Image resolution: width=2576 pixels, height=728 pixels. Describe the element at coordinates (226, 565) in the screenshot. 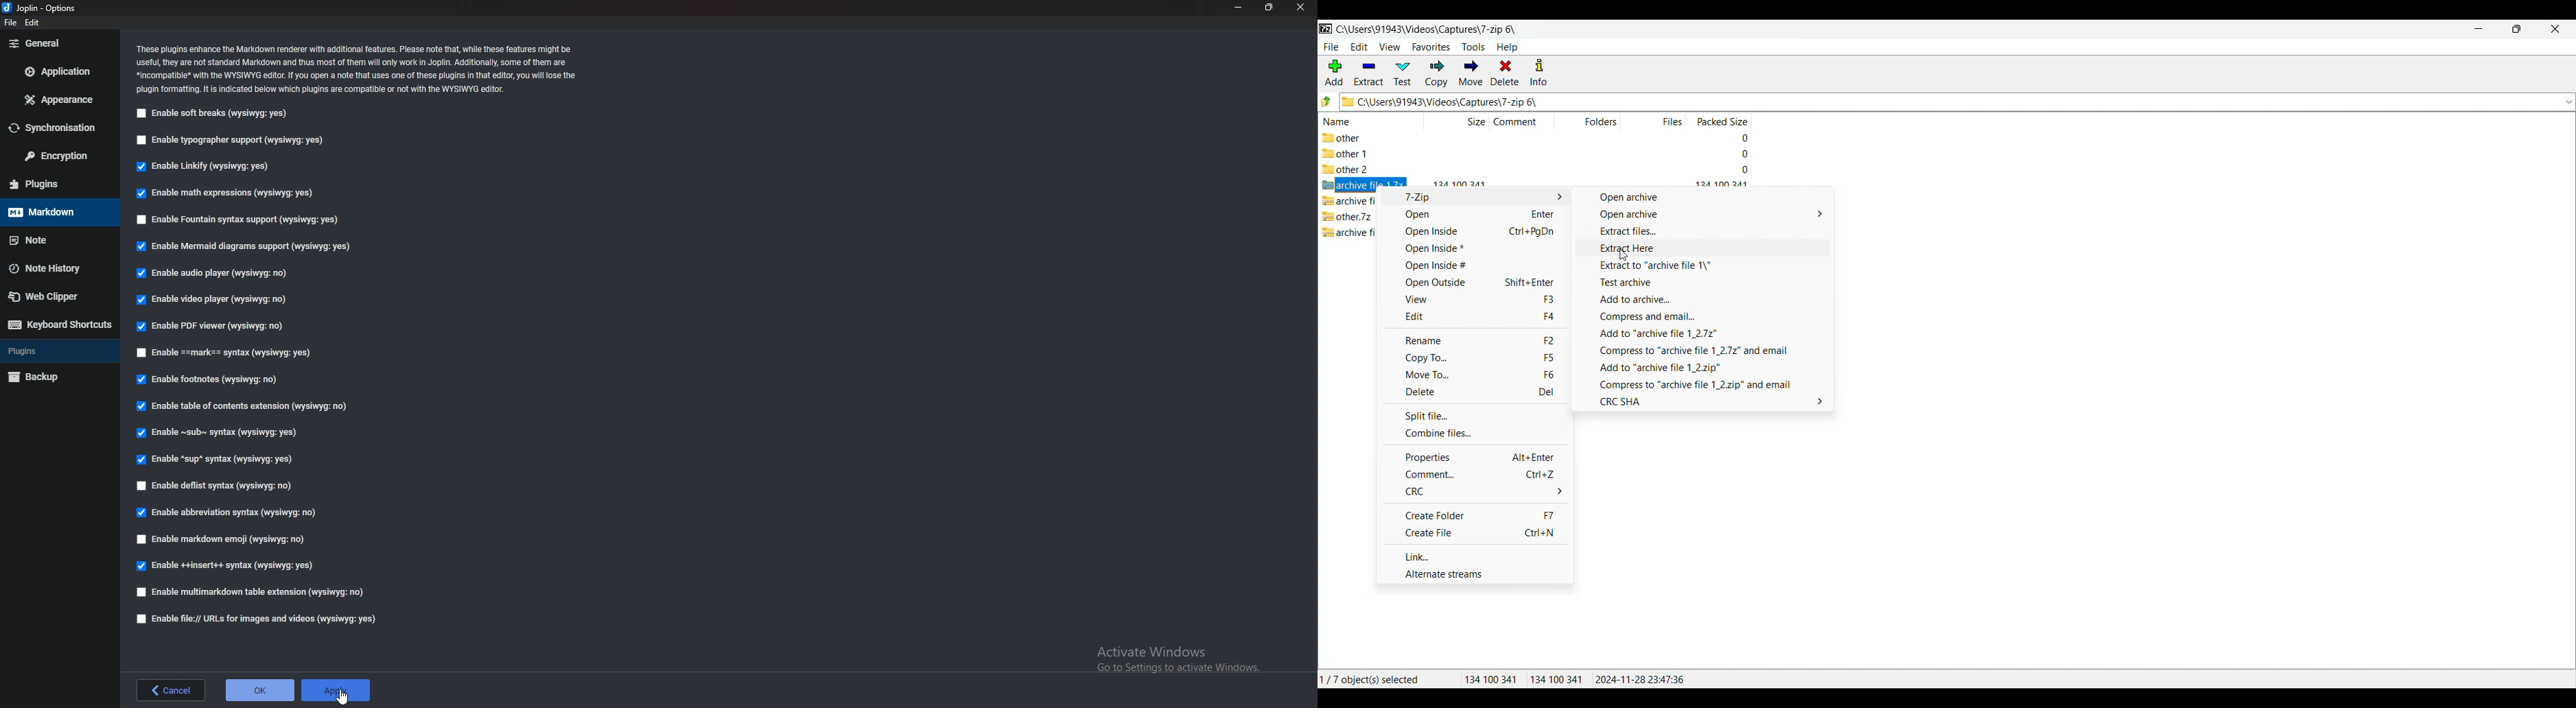

I see `enable insert syntax` at that location.